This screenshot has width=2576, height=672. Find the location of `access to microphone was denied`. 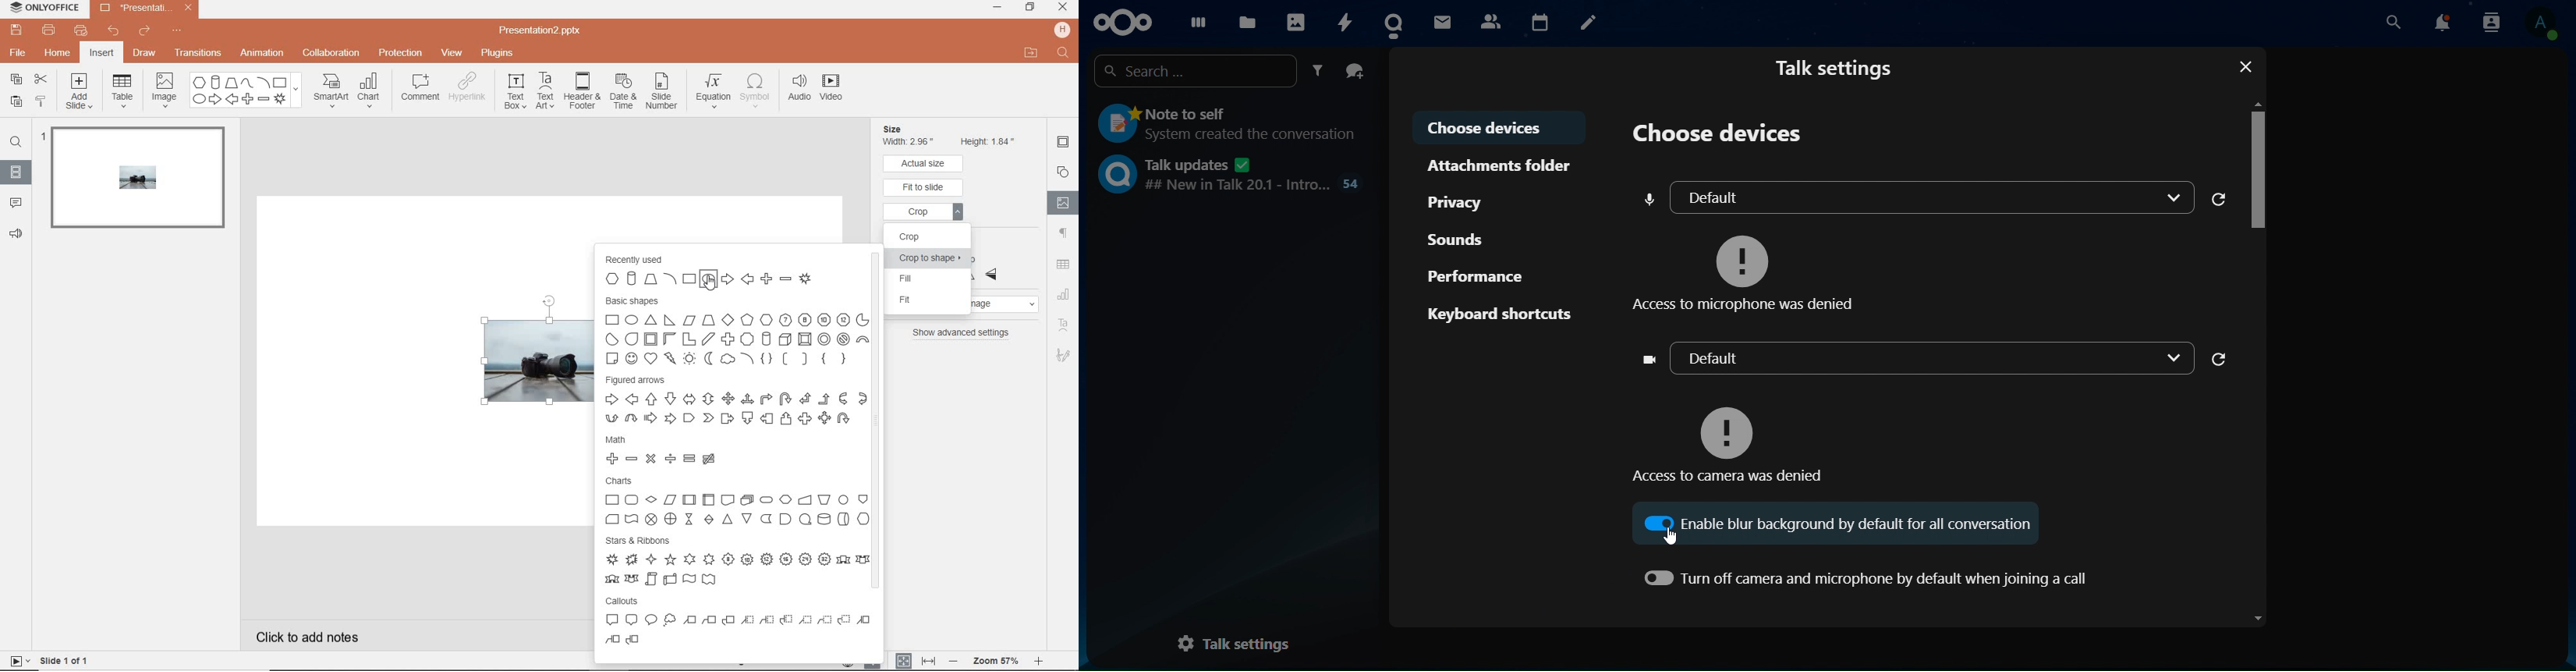

access to microphone was denied is located at coordinates (1749, 270).